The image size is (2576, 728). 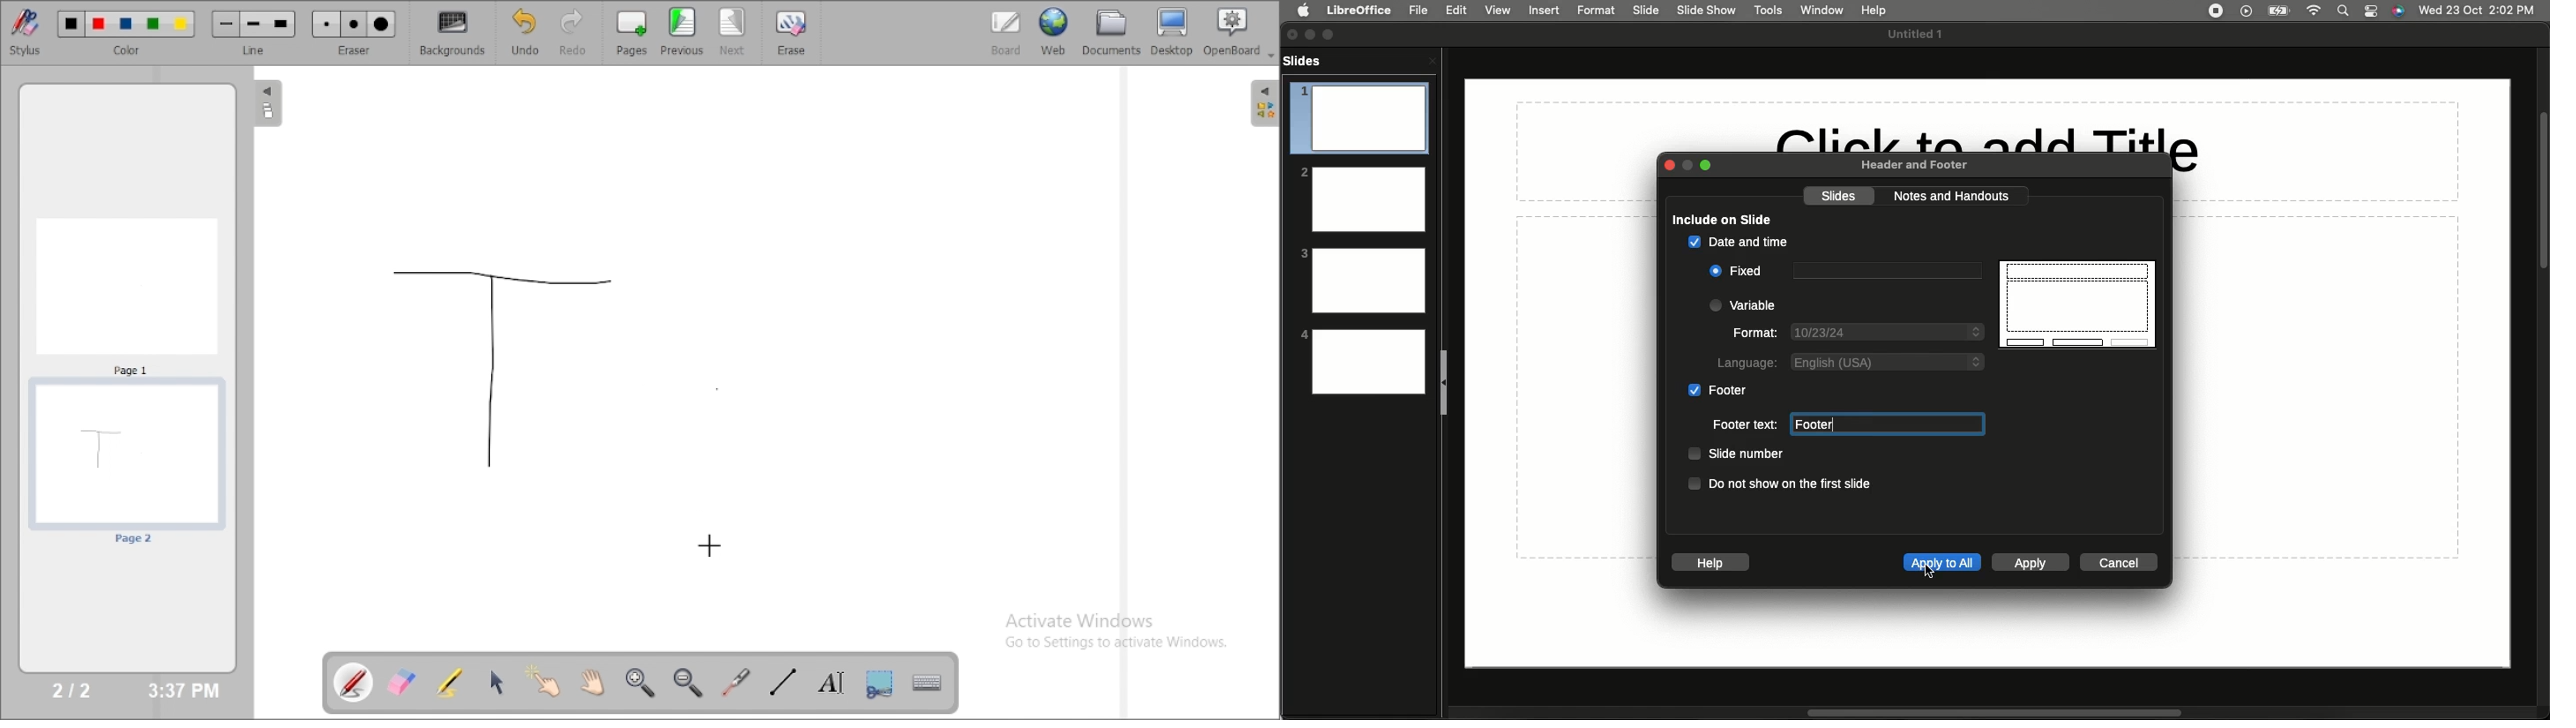 What do you see at coordinates (1990, 139) in the screenshot?
I see `Click to add Title` at bounding box center [1990, 139].